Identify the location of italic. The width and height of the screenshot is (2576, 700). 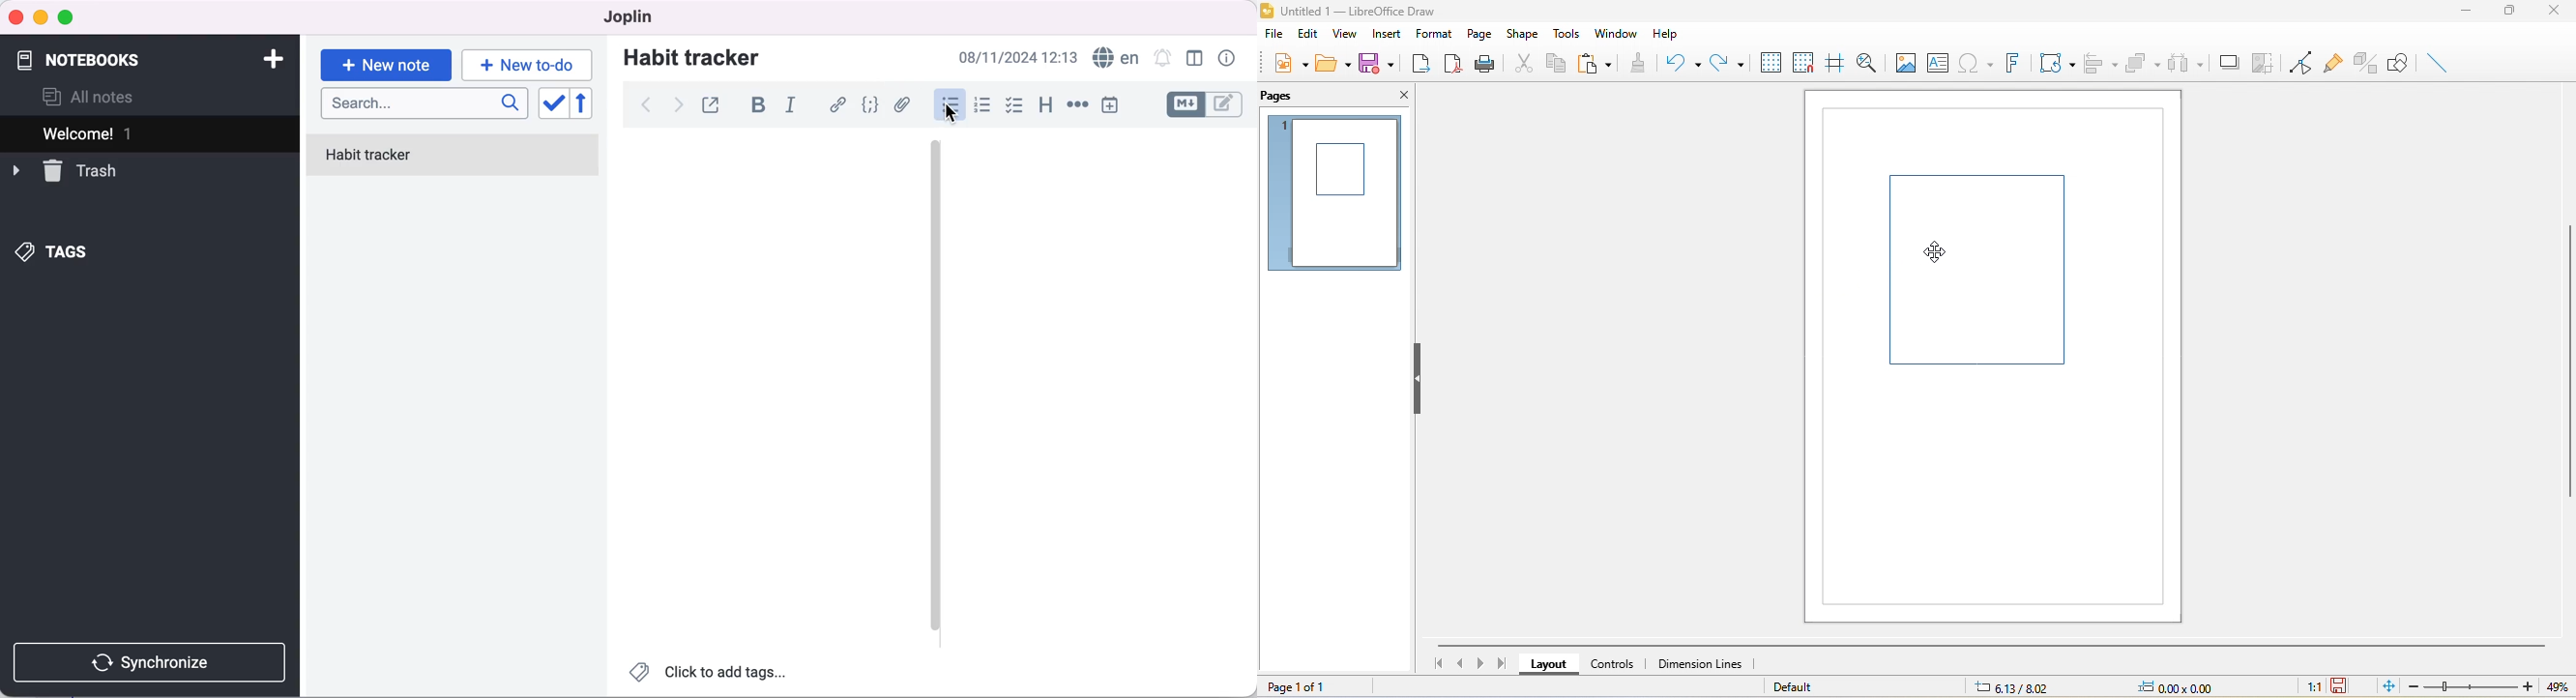
(794, 107).